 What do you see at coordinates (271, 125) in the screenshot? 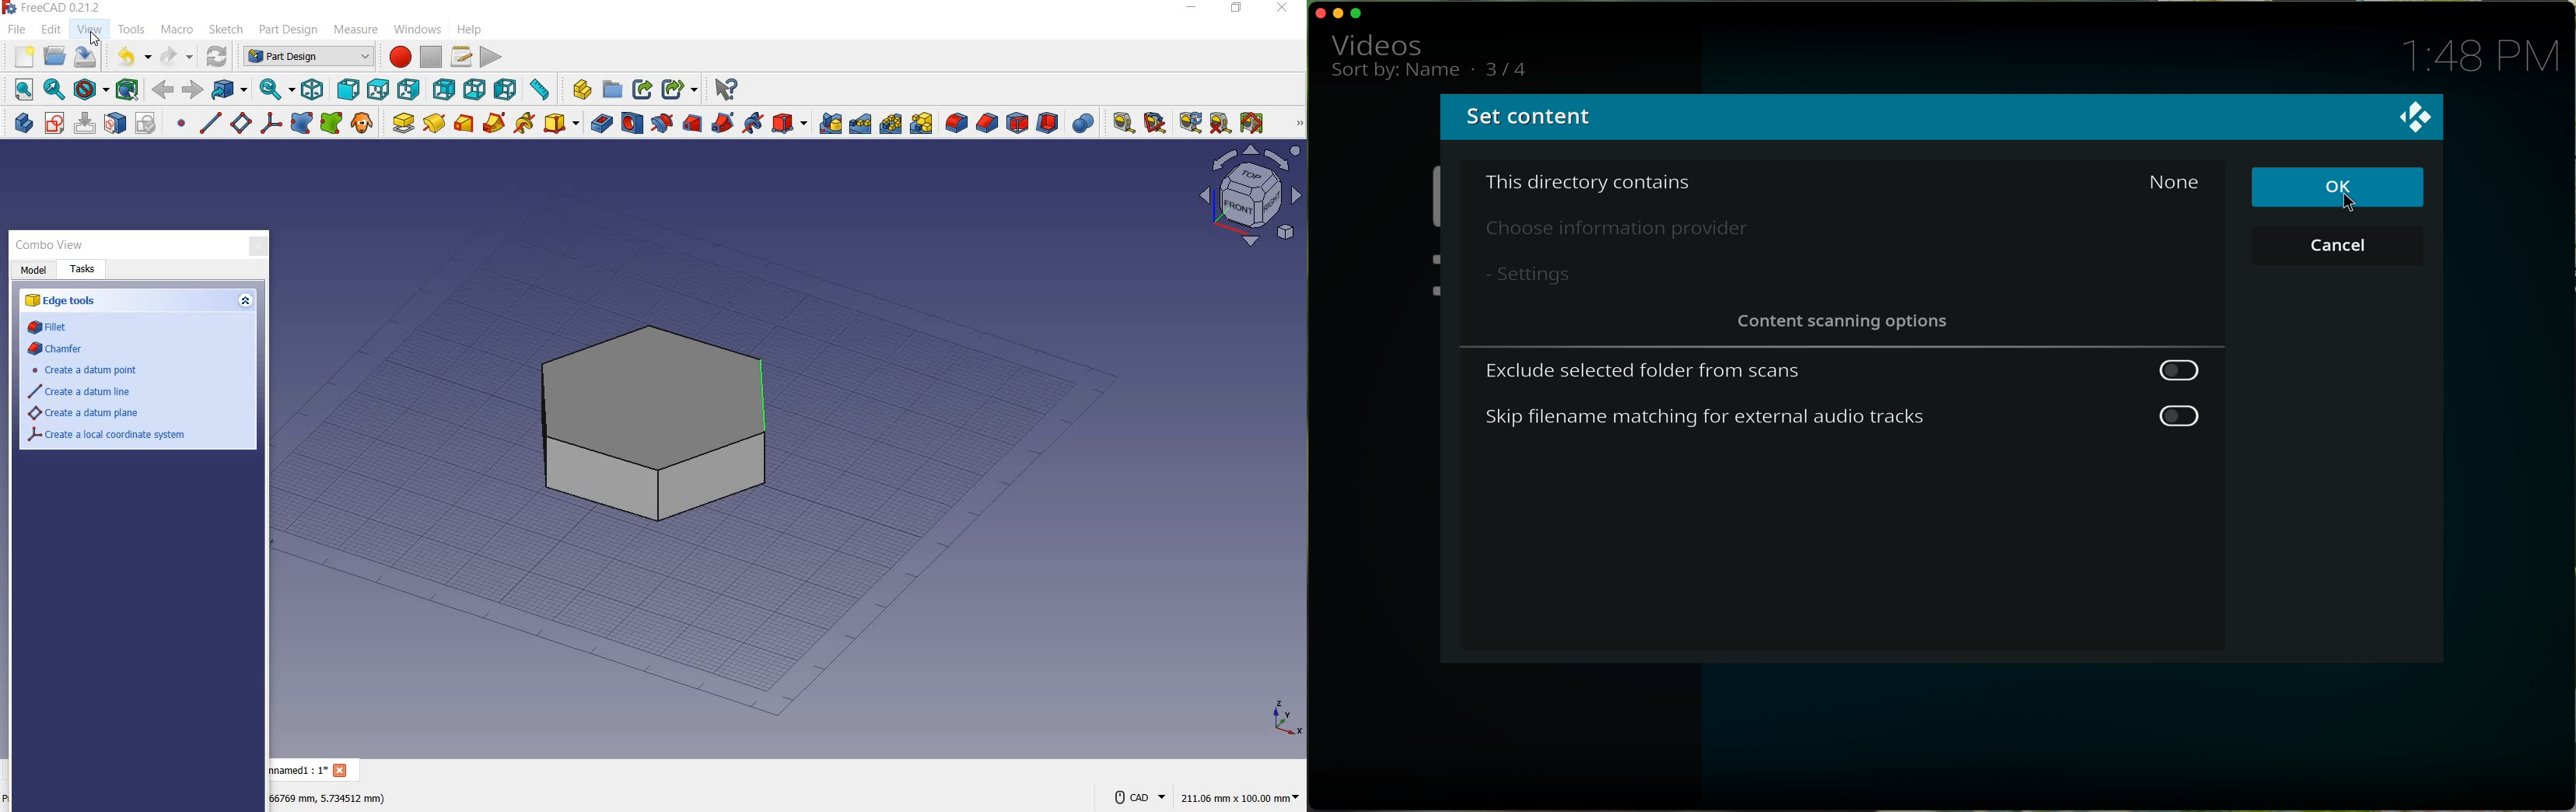
I see `create a local coordinate system` at bounding box center [271, 125].